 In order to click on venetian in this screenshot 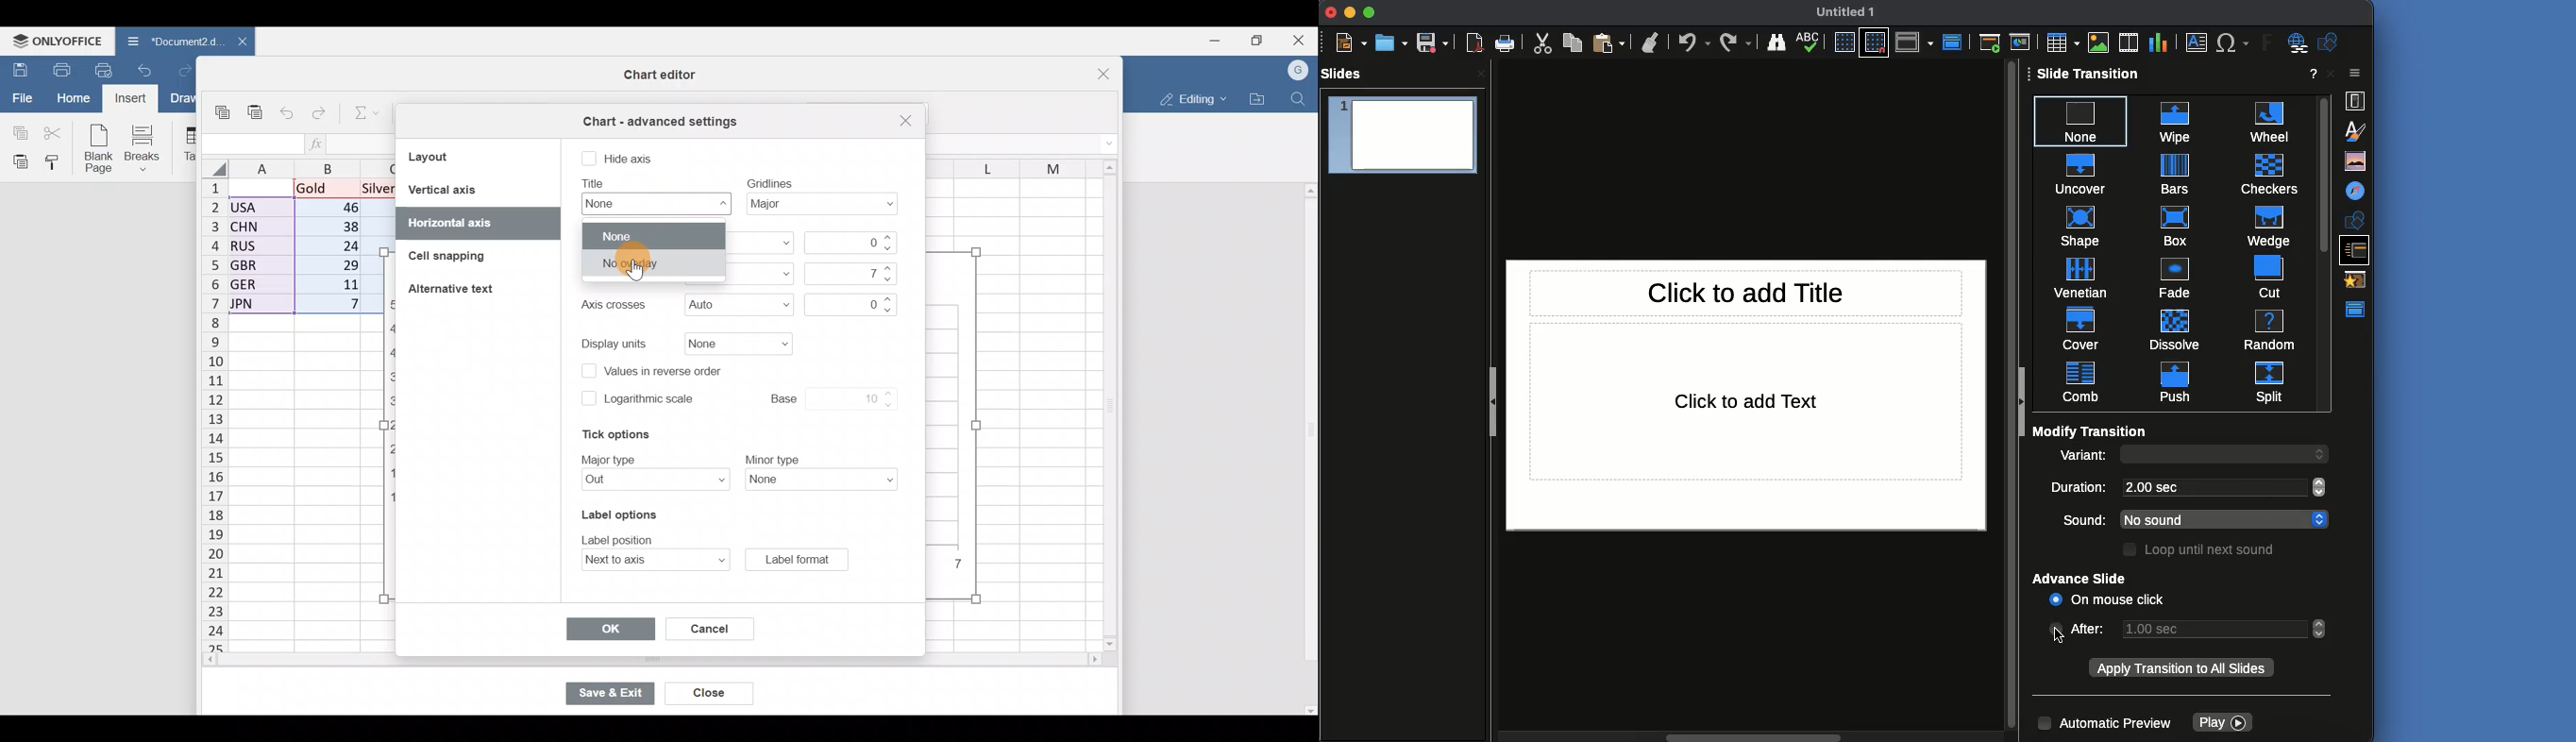, I will do `click(2081, 275)`.